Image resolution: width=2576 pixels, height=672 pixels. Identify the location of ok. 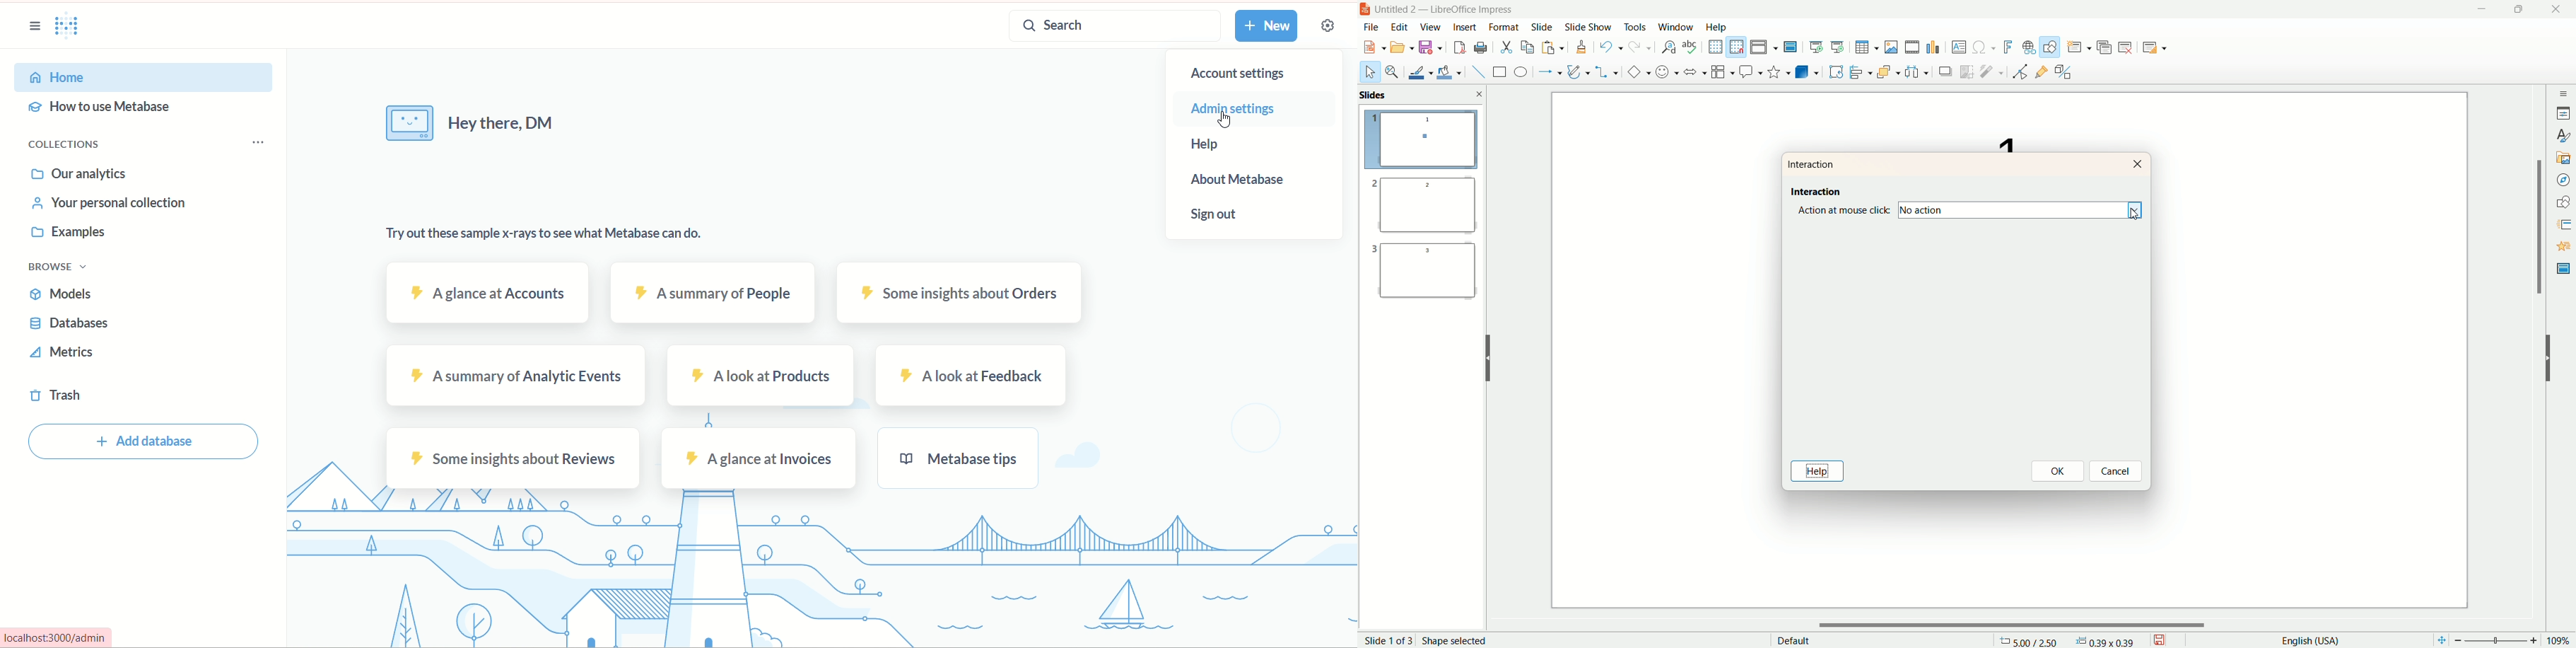
(2060, 471).